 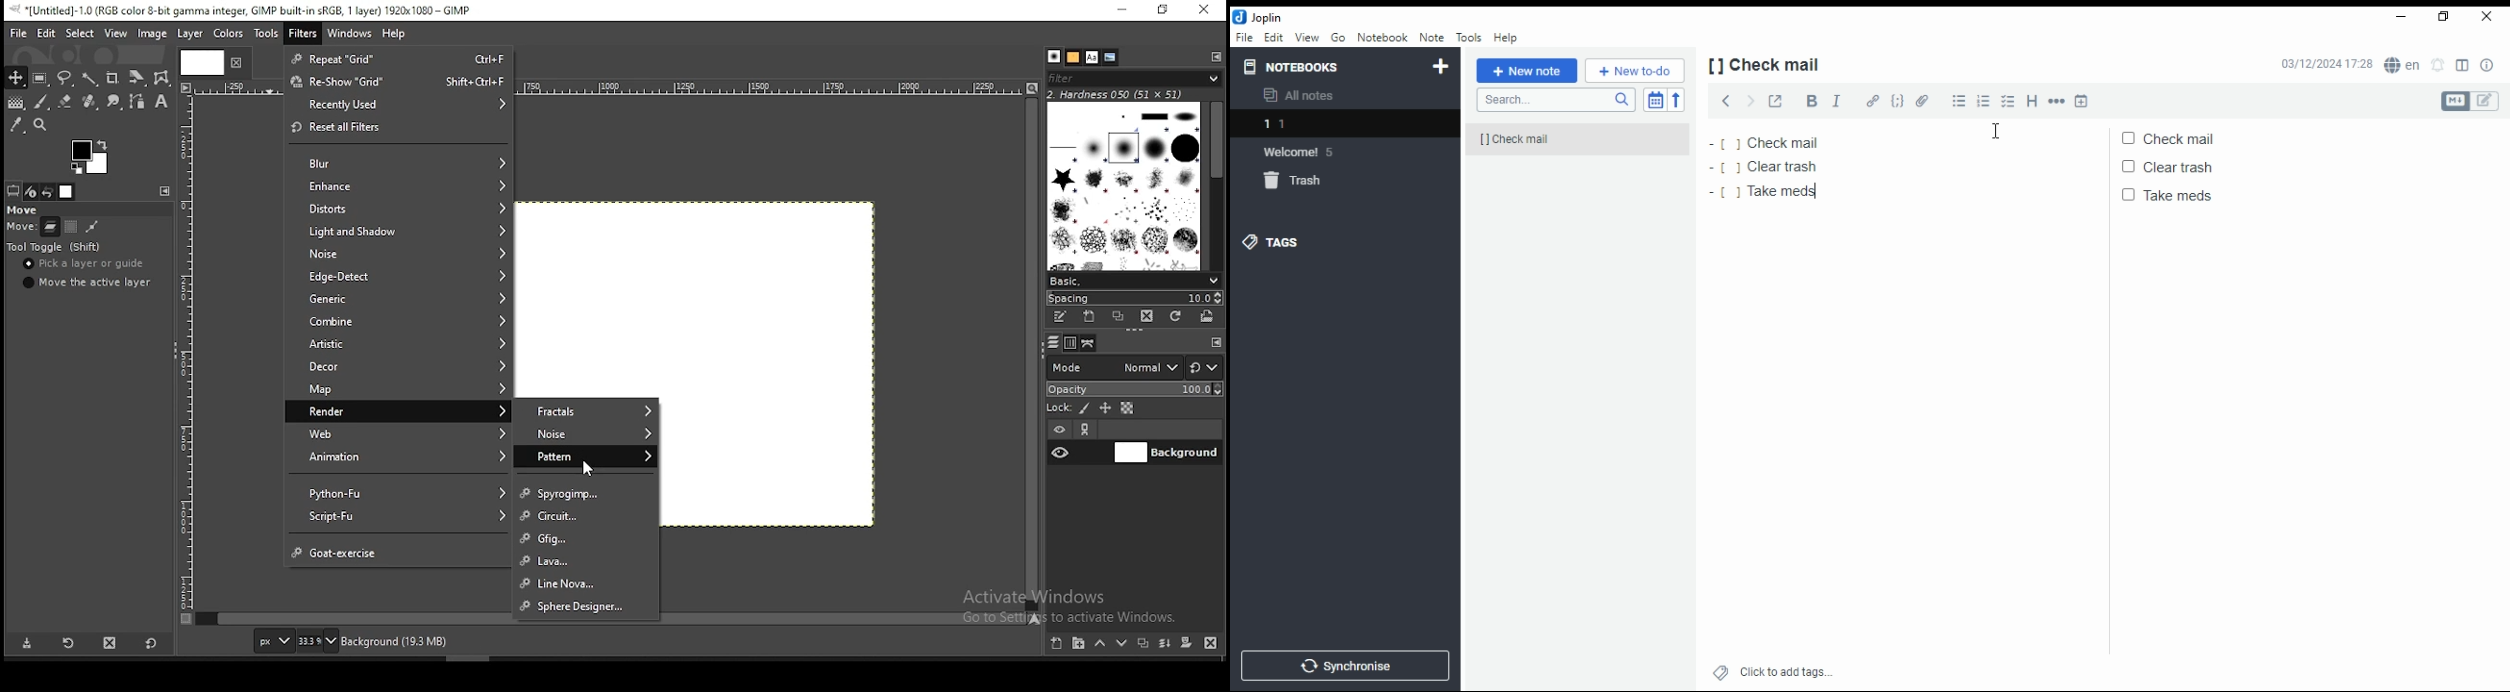 I want to click on New to-do, so click(x=1635, y=70).